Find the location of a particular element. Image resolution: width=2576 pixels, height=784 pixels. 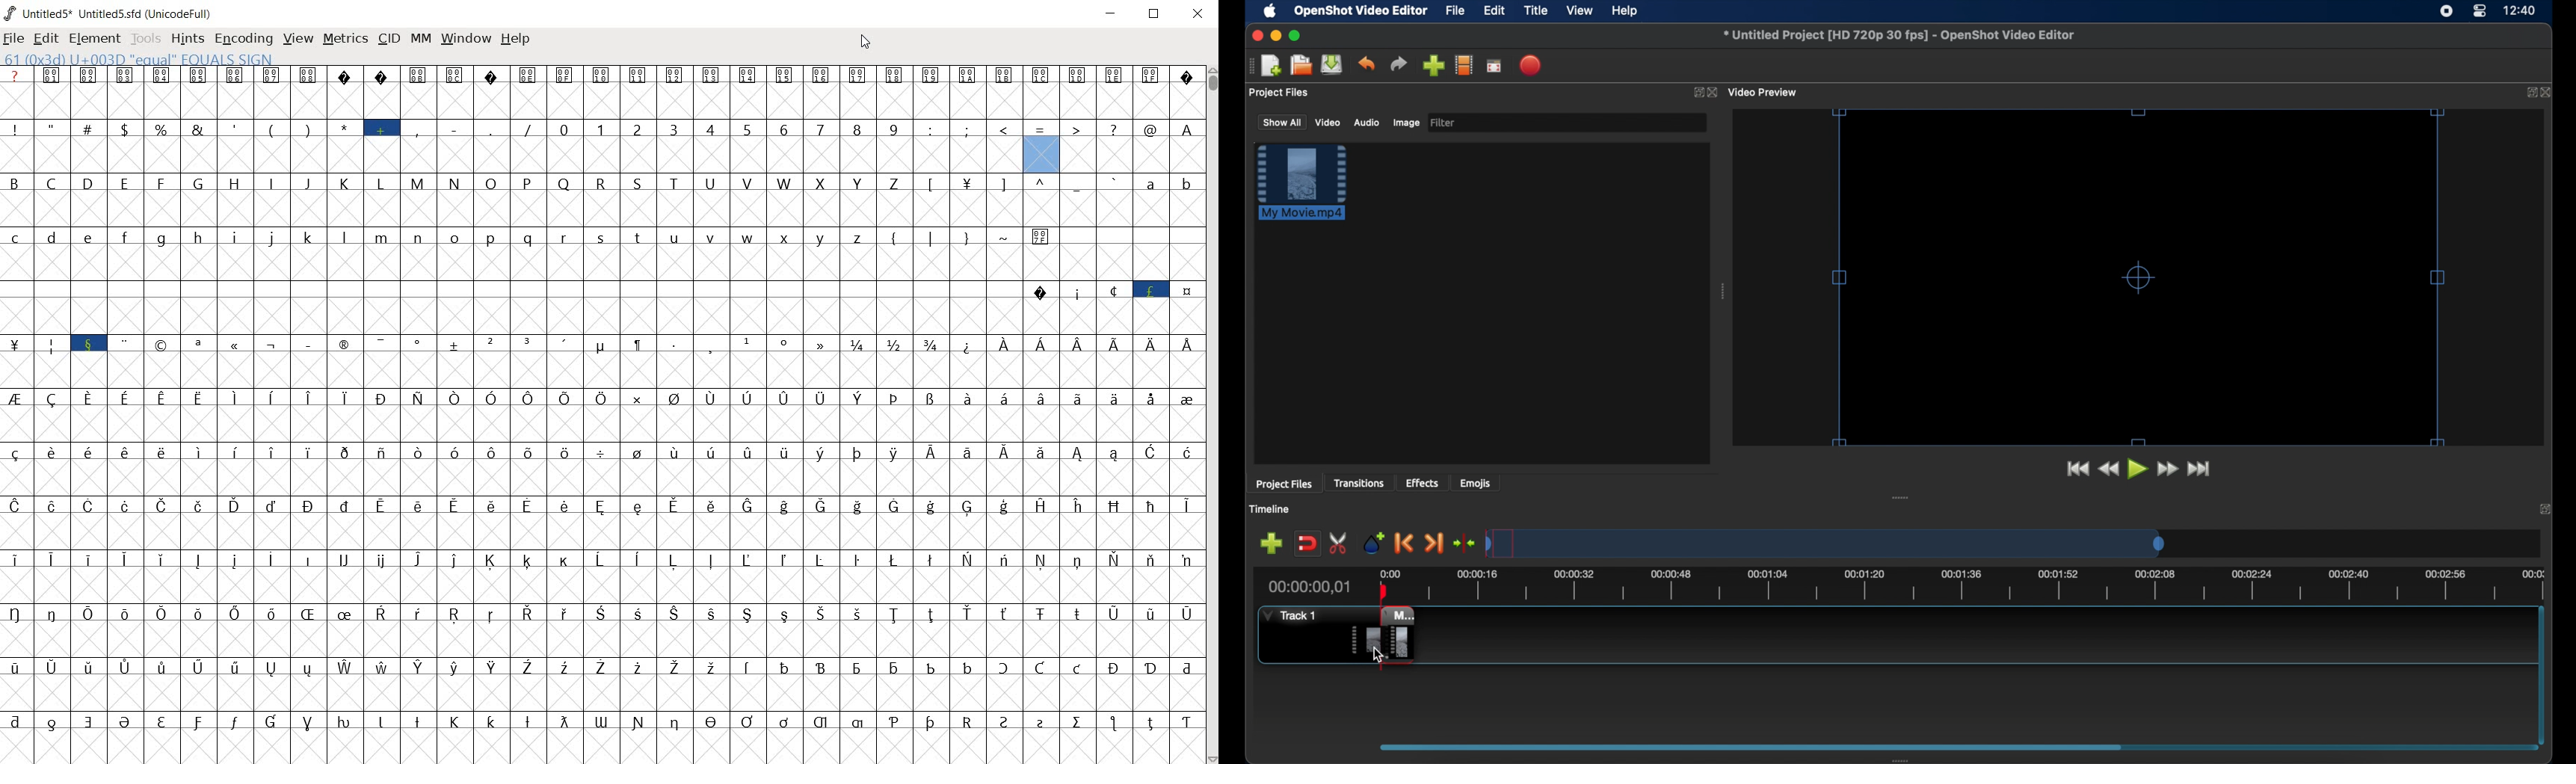

close is located at coordinates (1198, 15).